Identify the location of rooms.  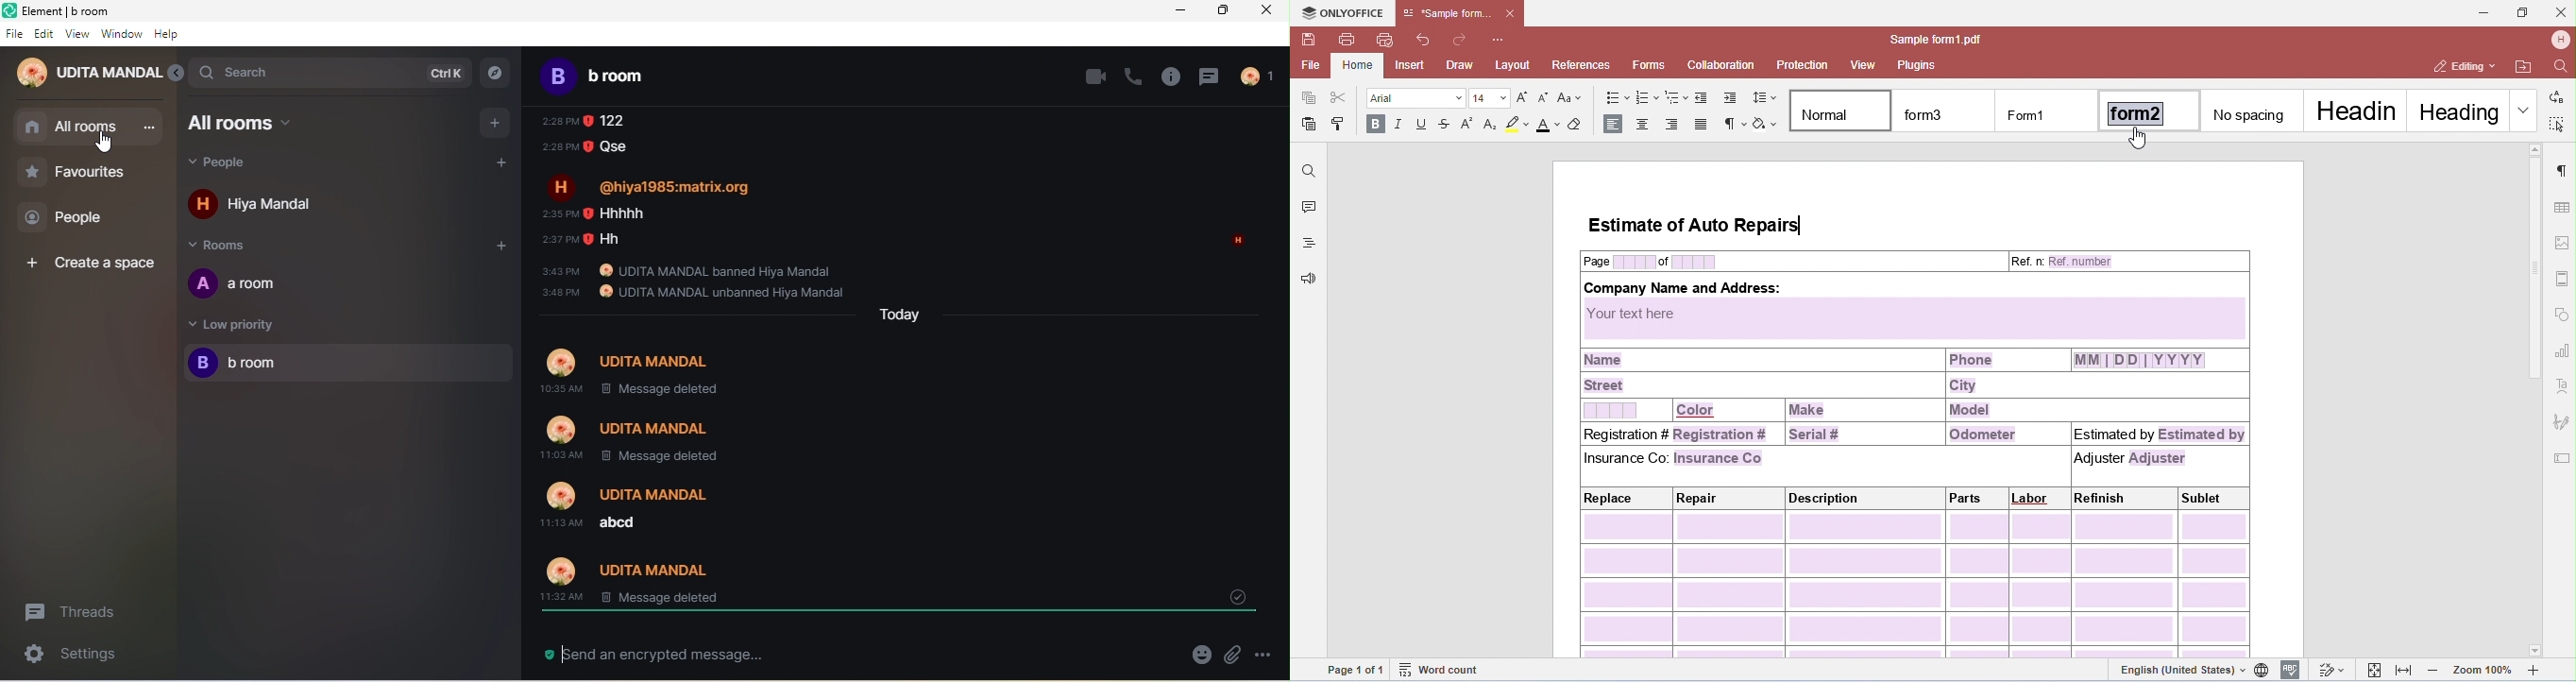
(231, 244).